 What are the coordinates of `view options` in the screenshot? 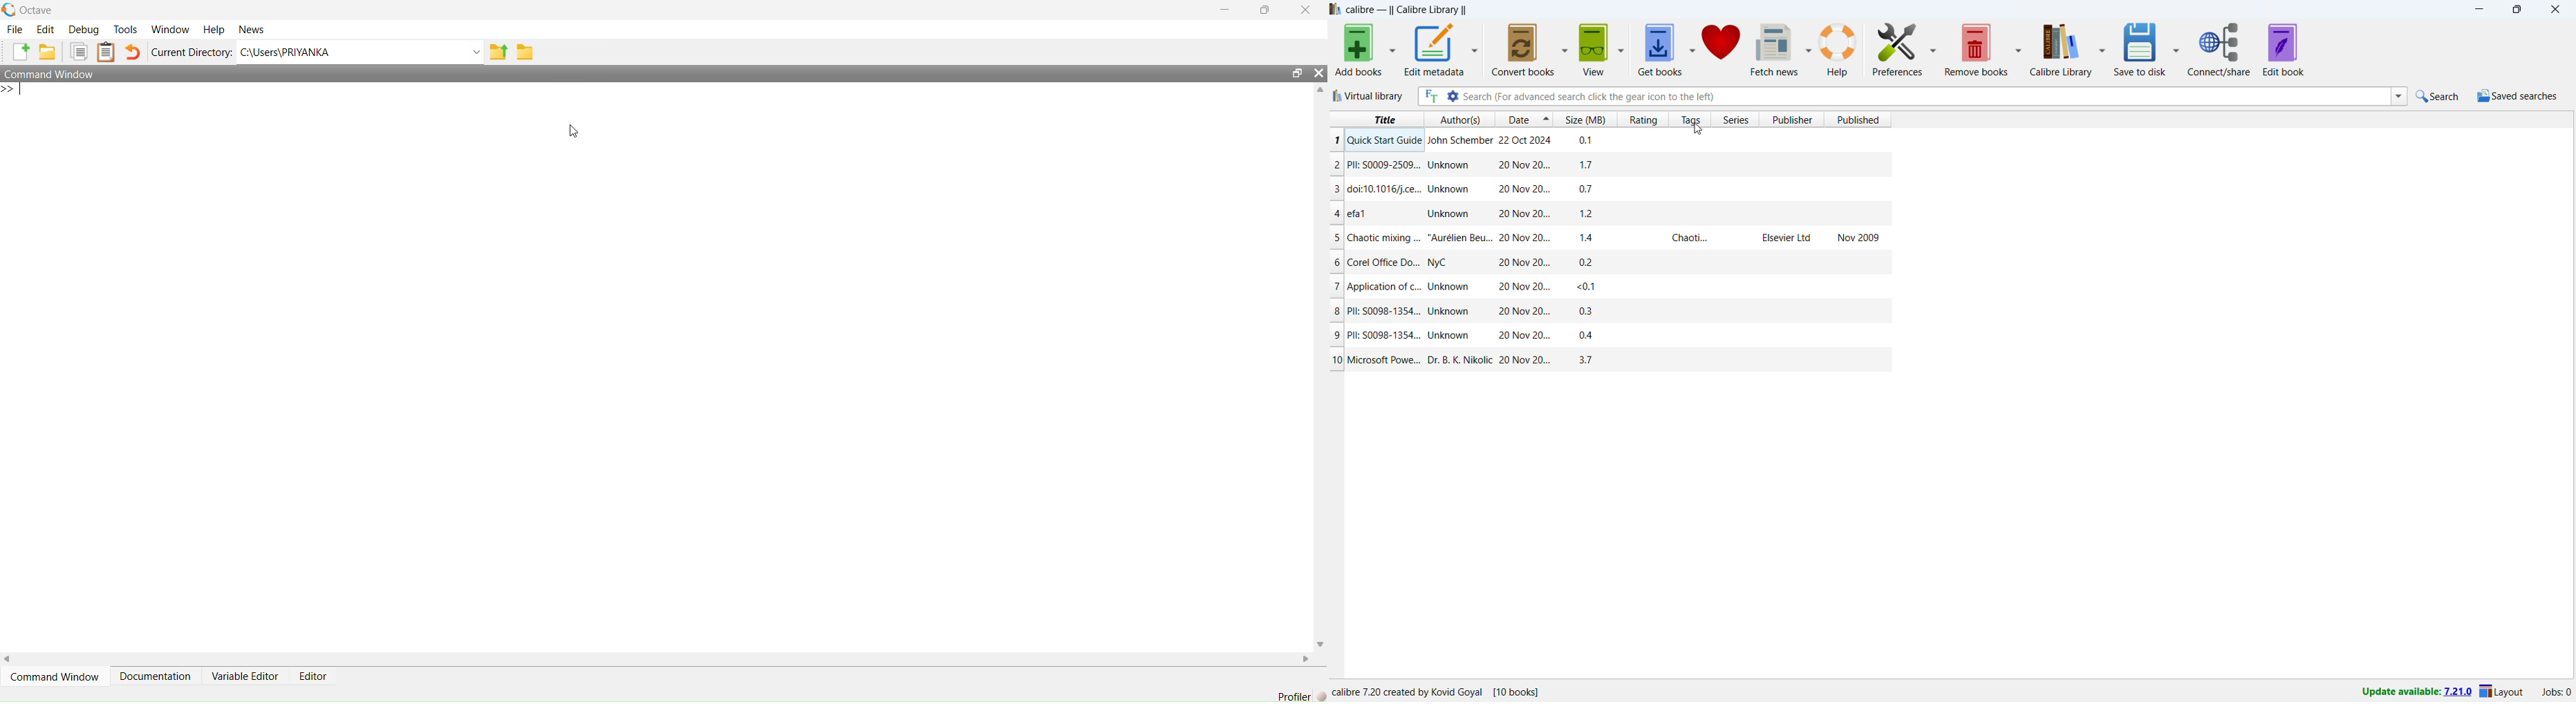 It's located at (1621, 49).